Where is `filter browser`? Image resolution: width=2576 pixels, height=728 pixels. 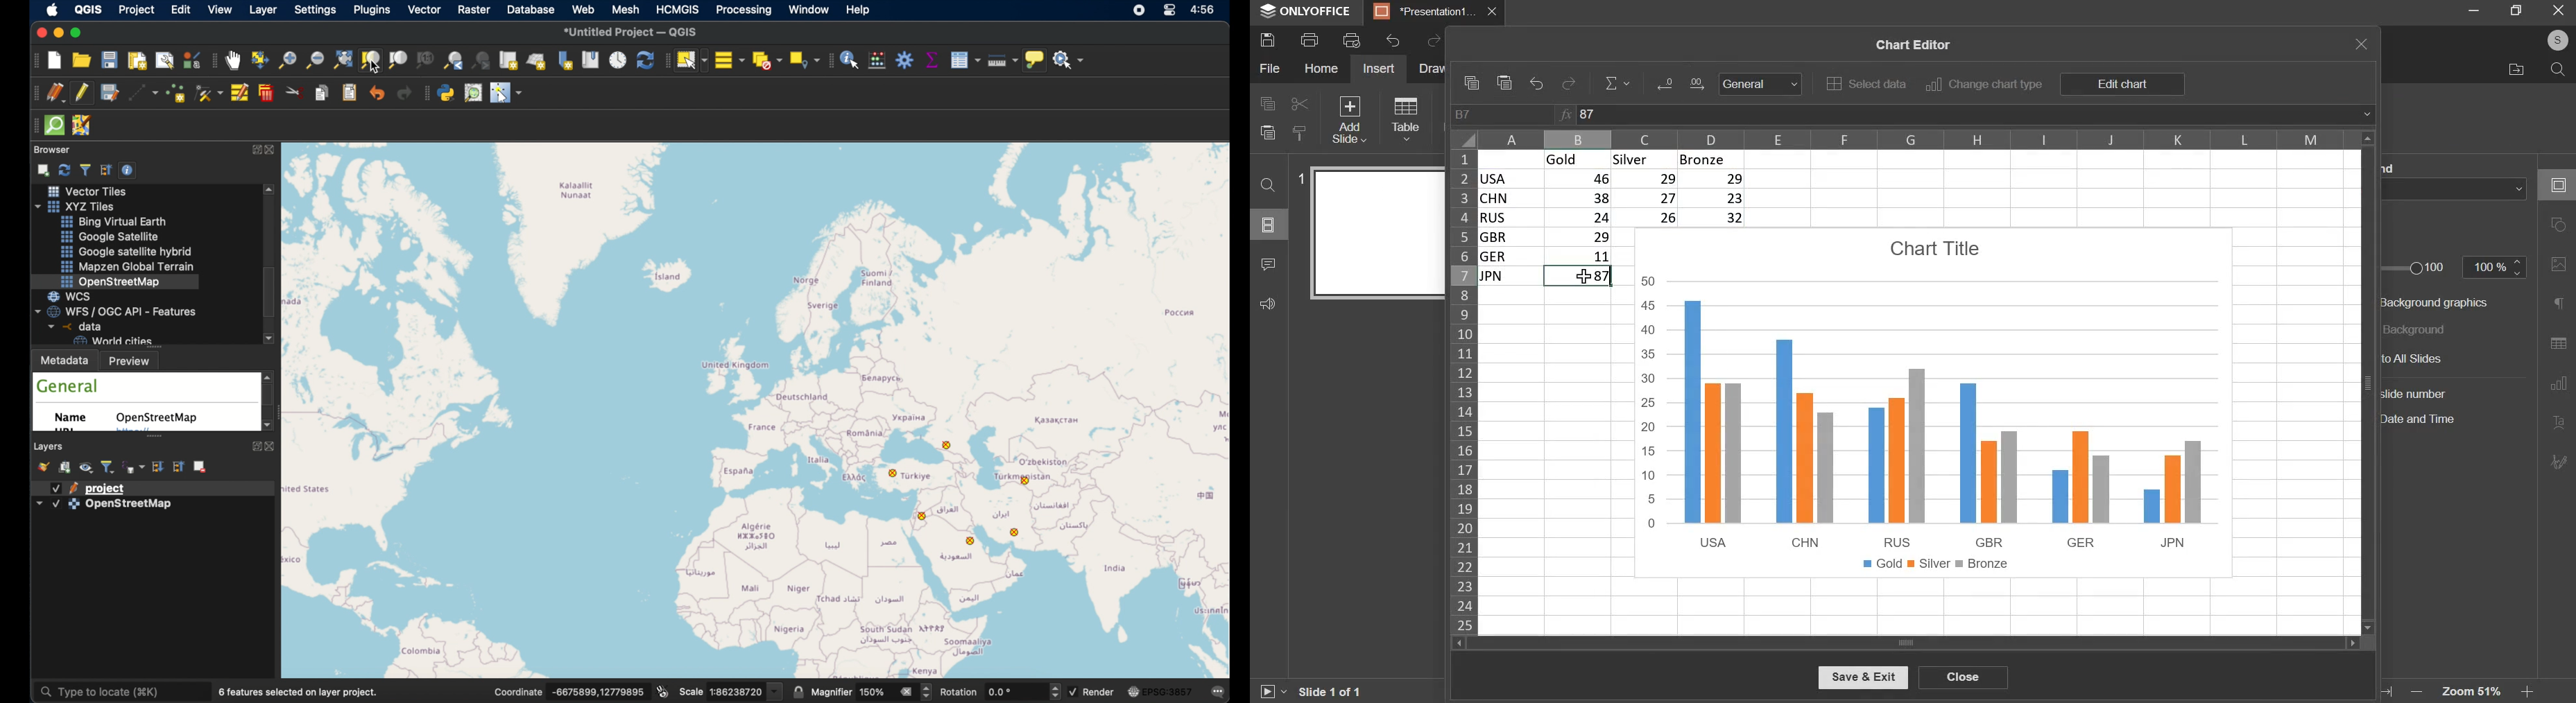 filter browser is located at coordinates (85, 168).